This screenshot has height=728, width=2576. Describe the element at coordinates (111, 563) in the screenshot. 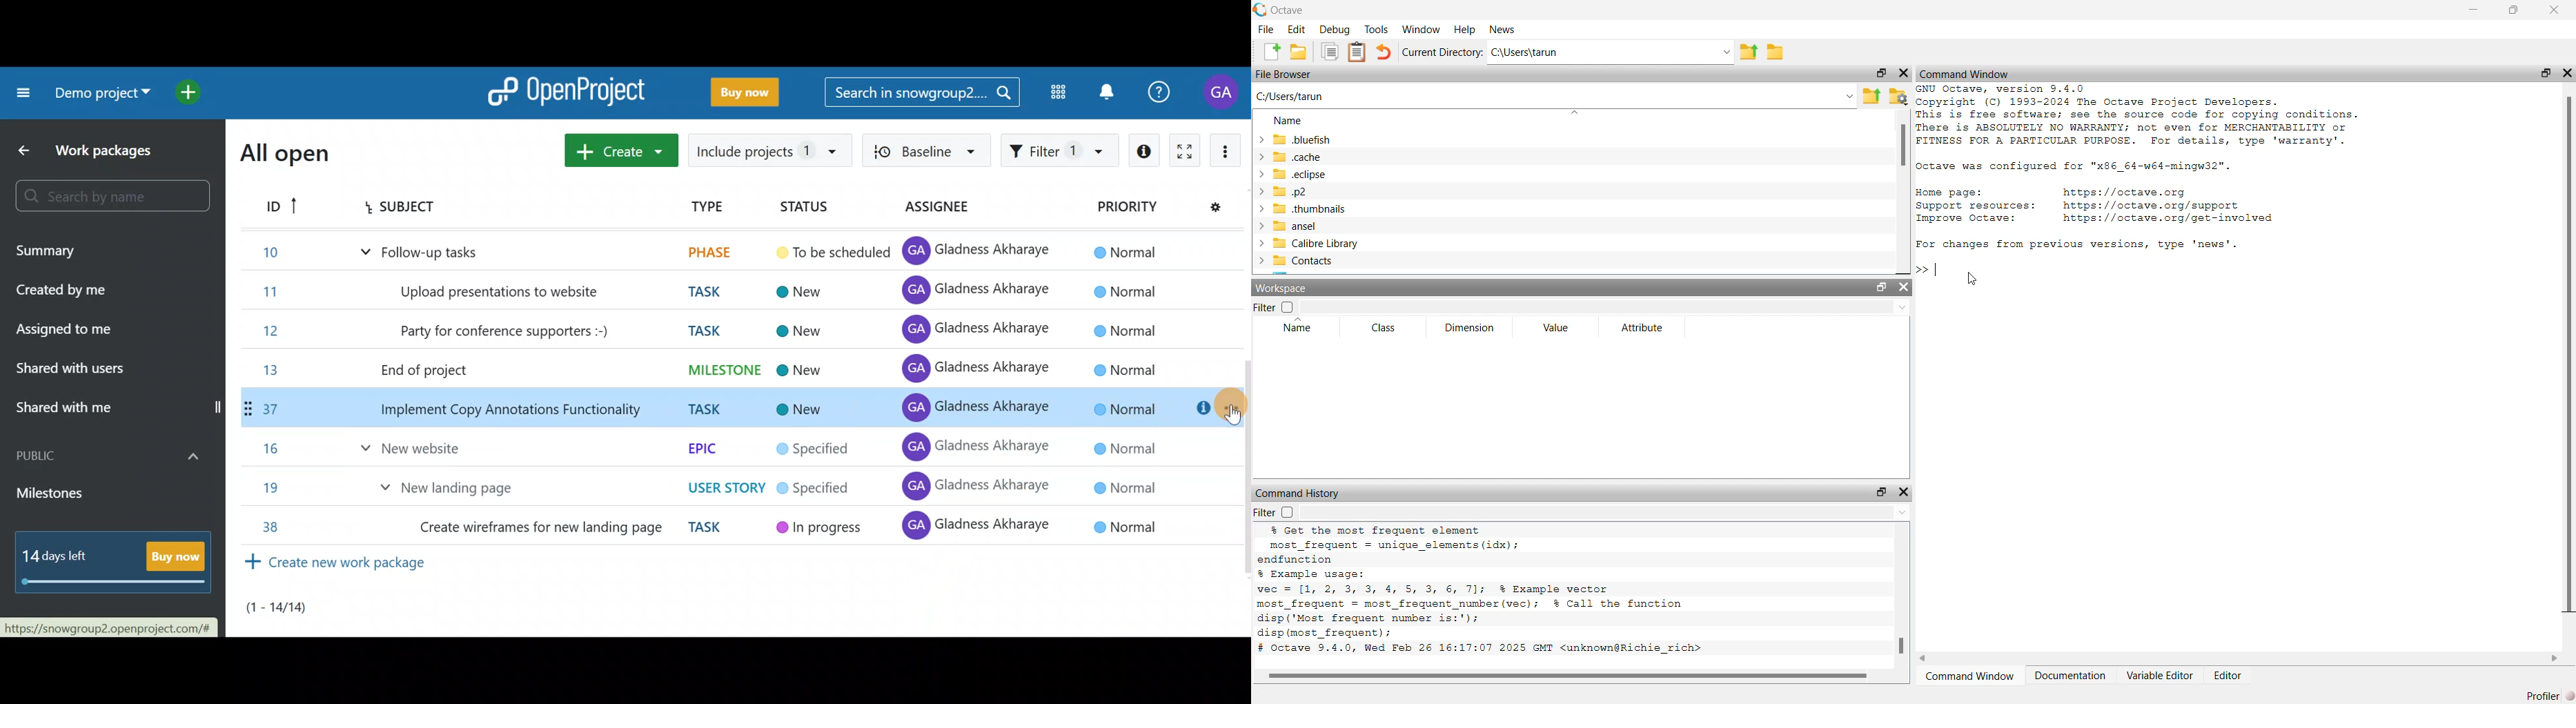

I see `14 days left - Buy now` at that location.